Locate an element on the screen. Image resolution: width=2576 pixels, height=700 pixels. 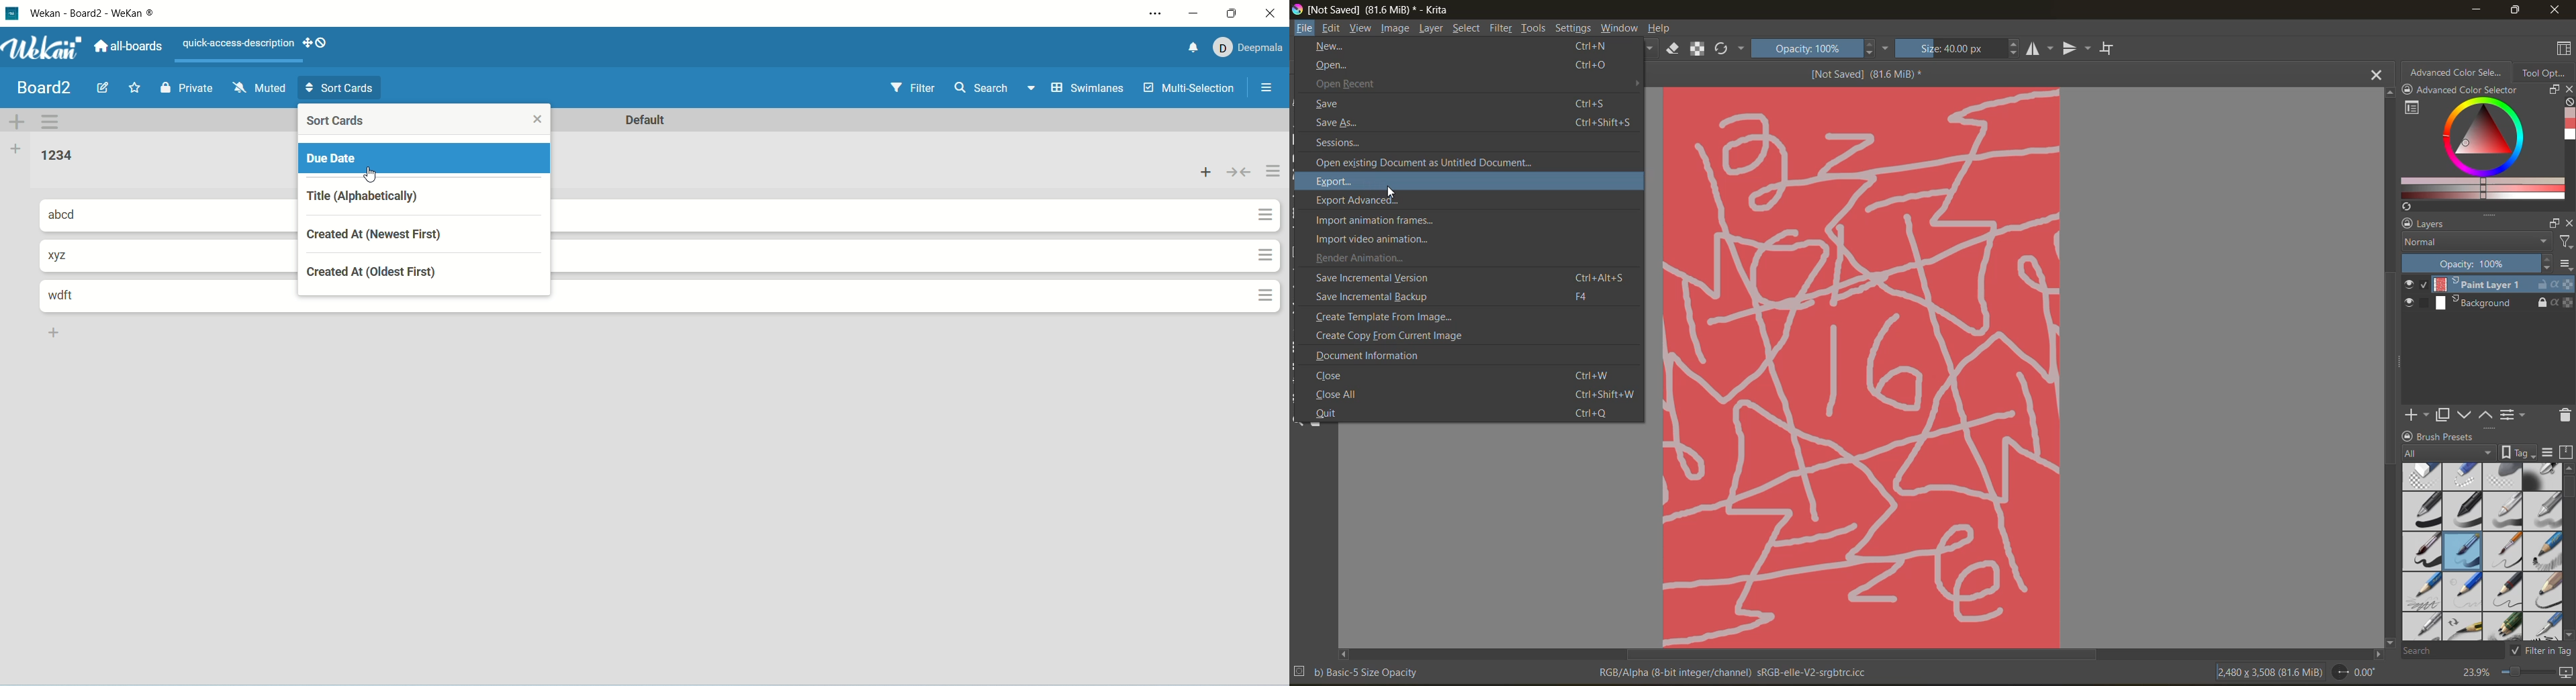
Advanced color selector is located at coordinates (2568, 126).